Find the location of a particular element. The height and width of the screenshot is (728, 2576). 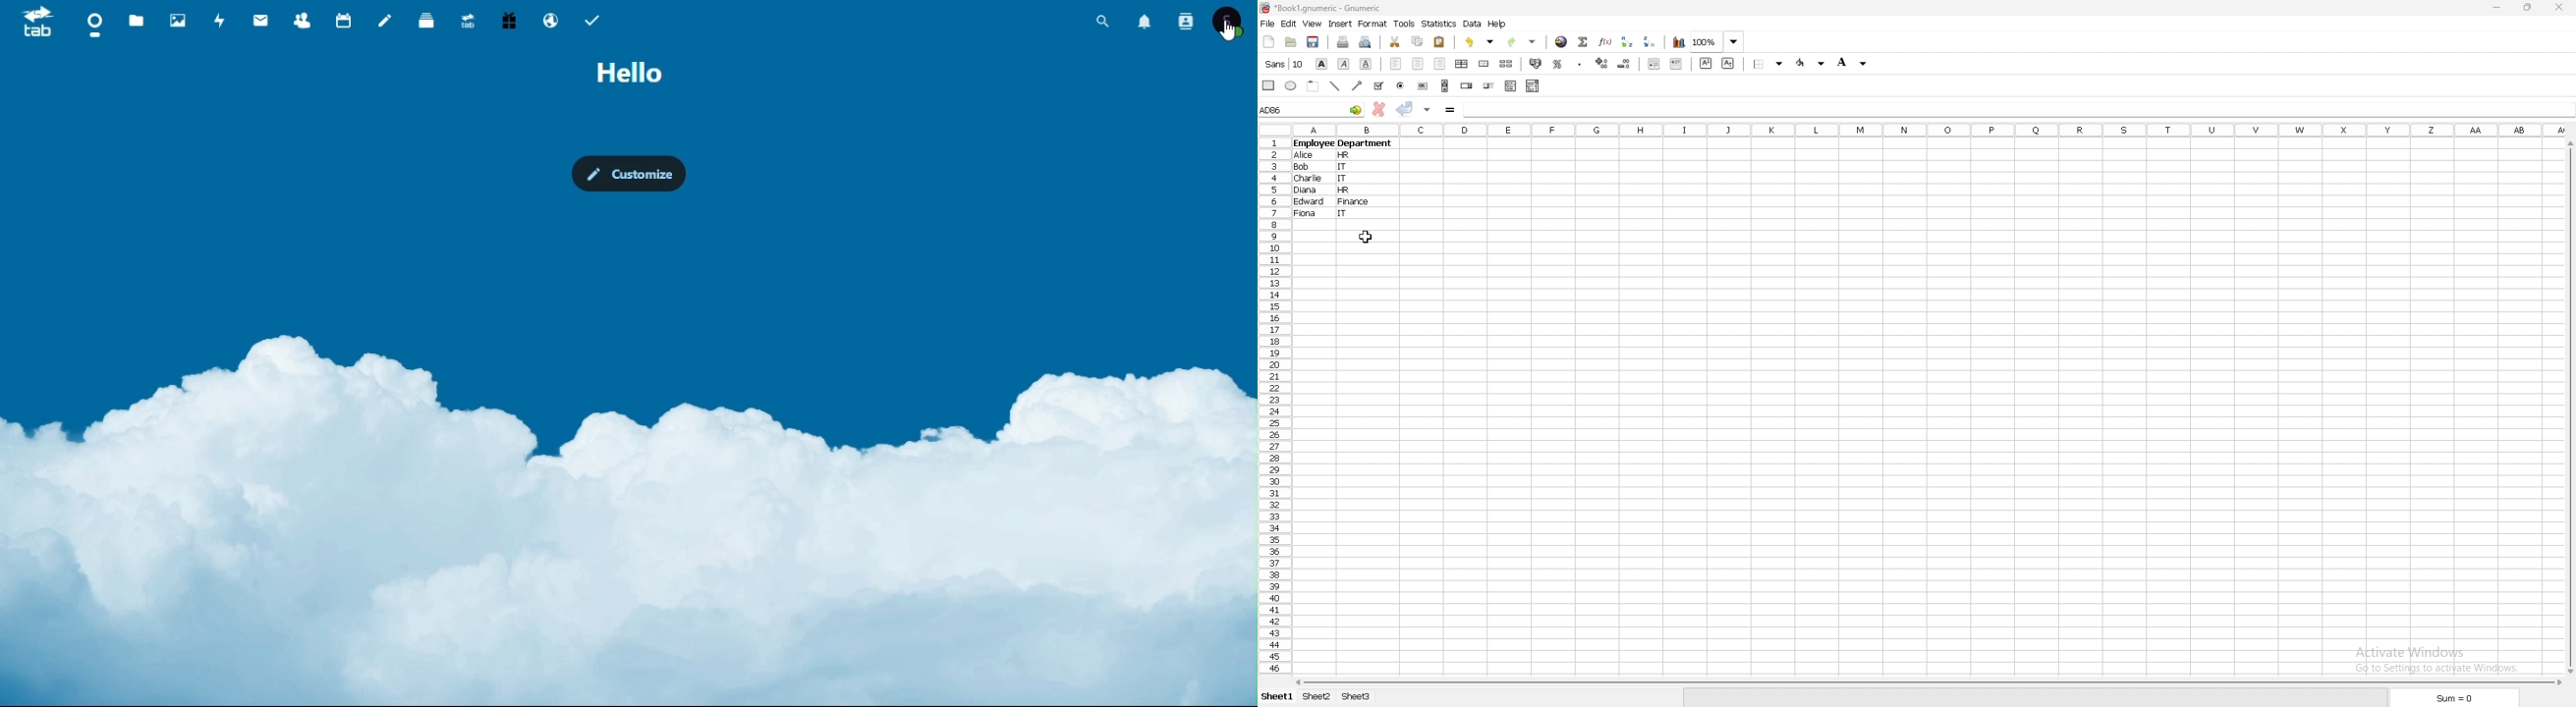

formula is located at coordinates (1450, 109).